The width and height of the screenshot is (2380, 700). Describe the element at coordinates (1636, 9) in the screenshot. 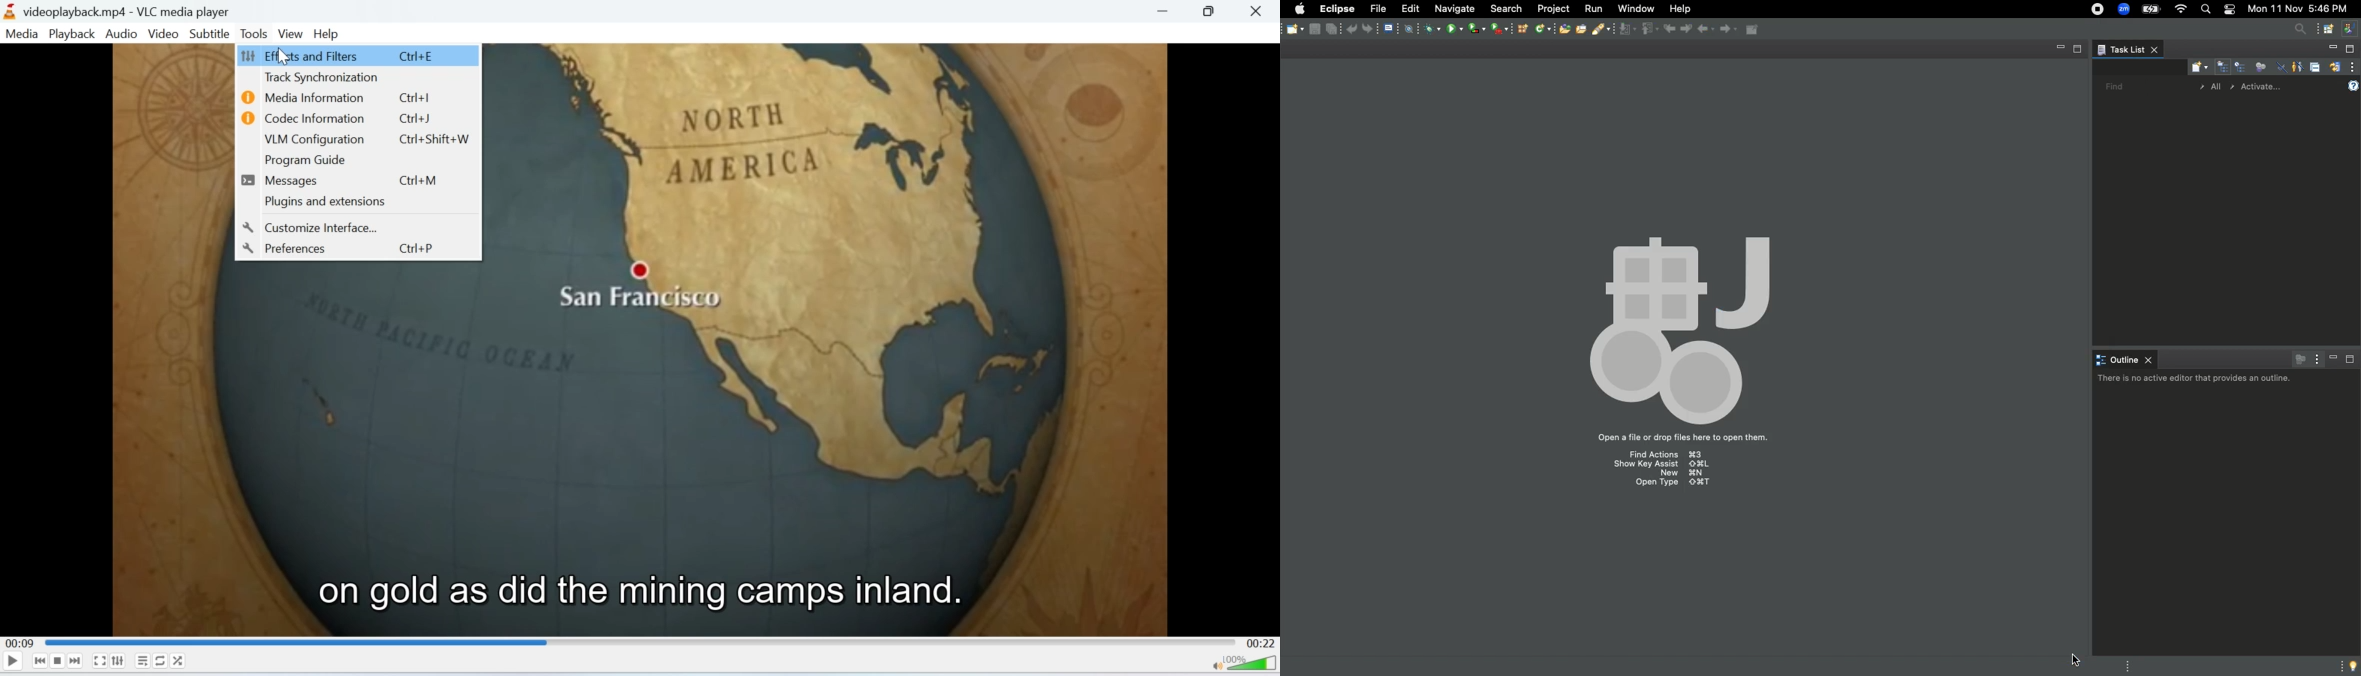

I see `Window` at that location.